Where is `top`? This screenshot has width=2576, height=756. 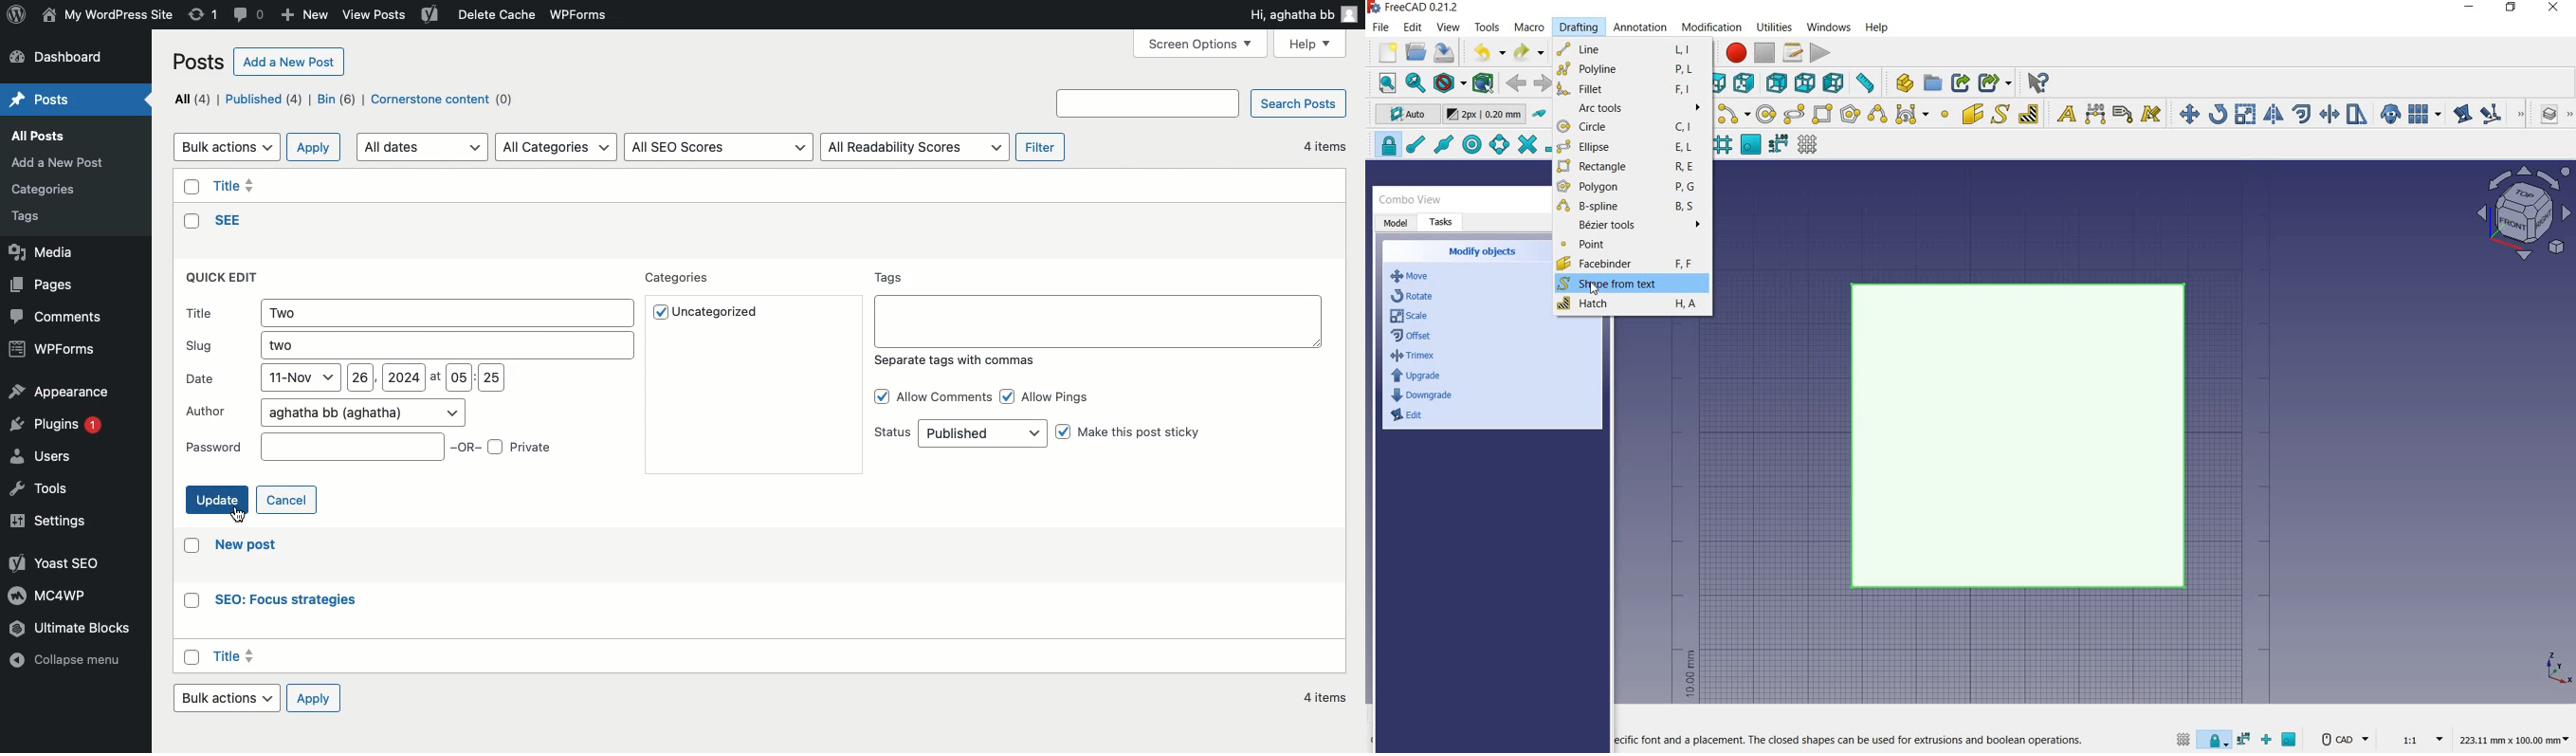 top is located at coordinates (1721, 82).